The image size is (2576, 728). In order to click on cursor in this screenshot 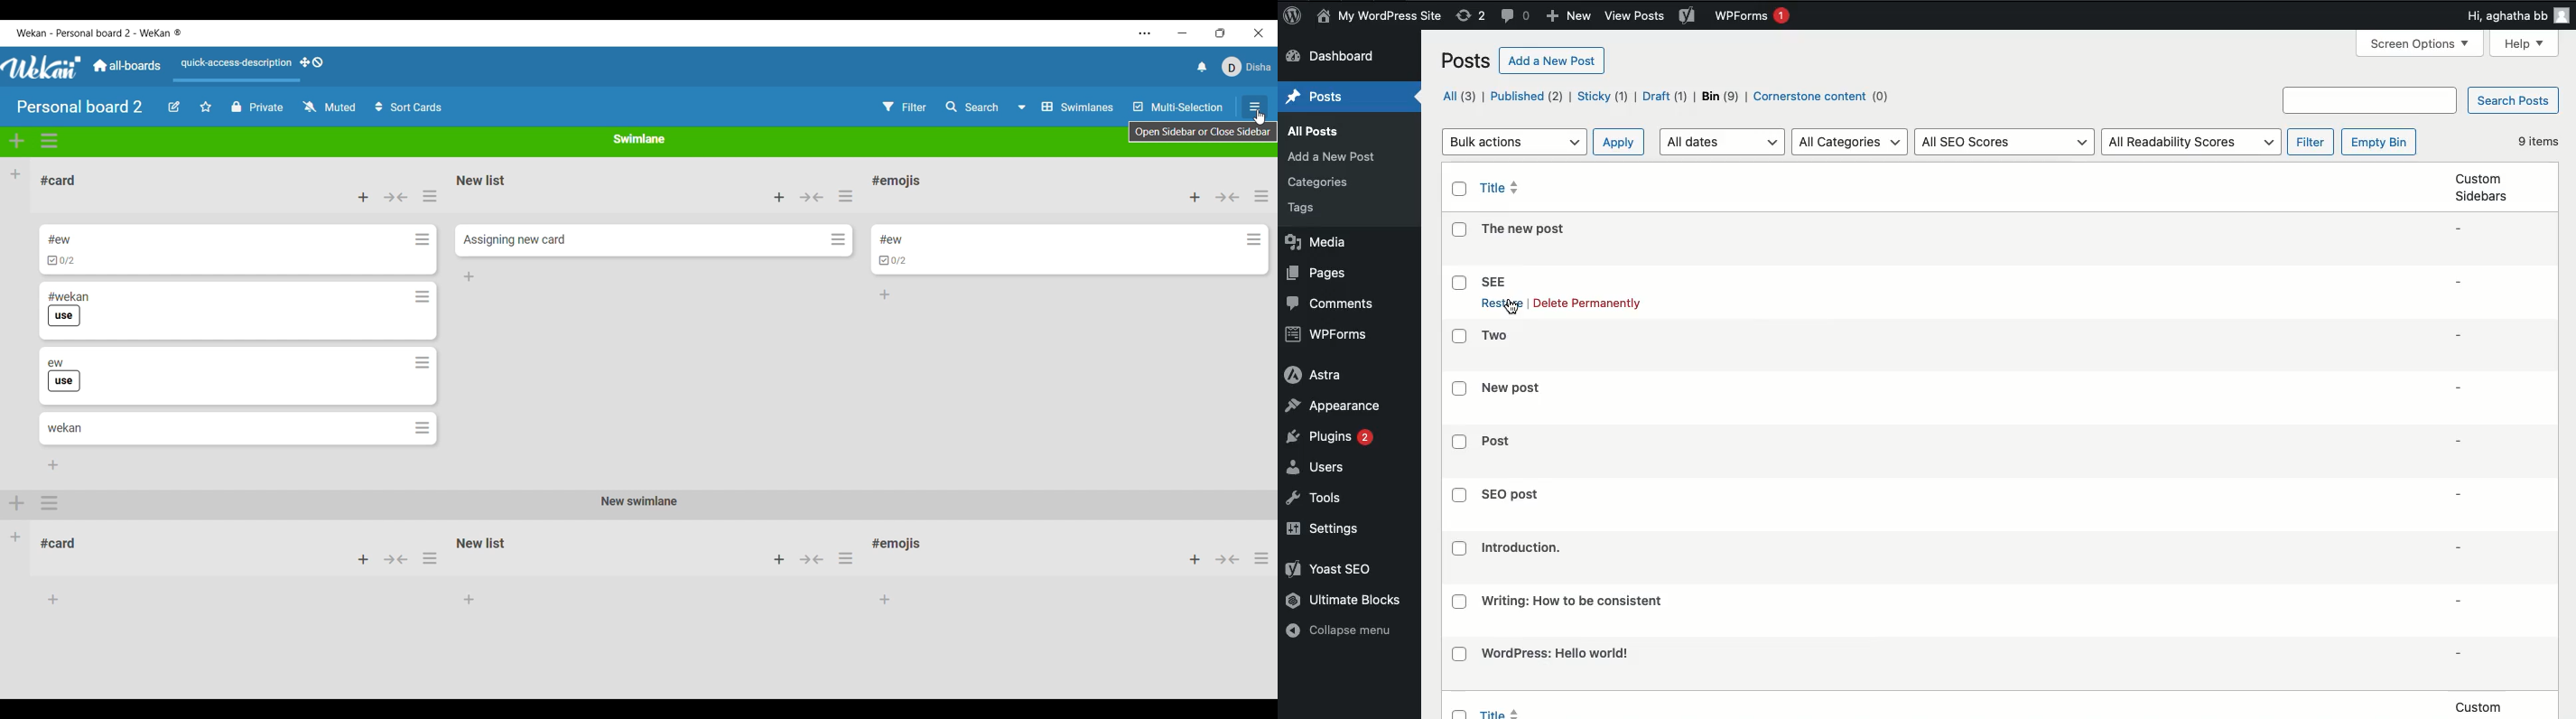, I will do `click(1259, 119)`.